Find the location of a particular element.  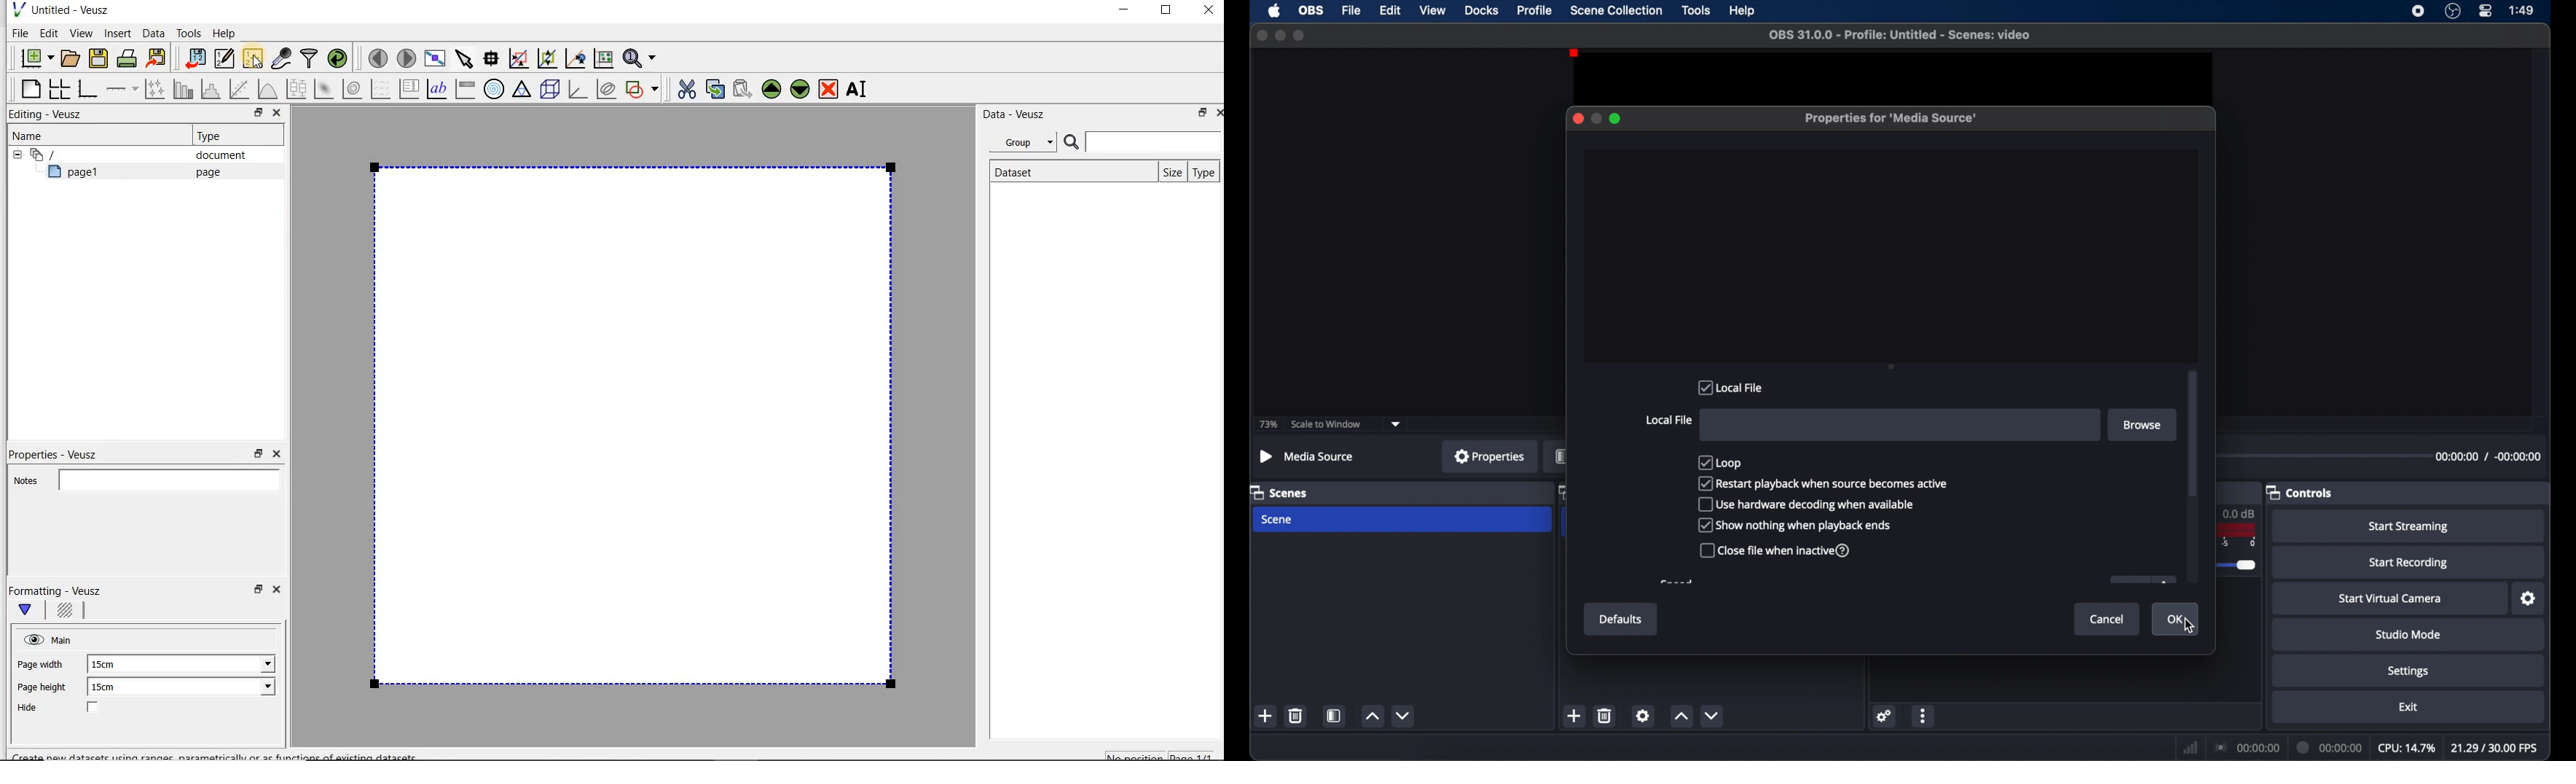

checkbox is located at coordinates (1807, 505).